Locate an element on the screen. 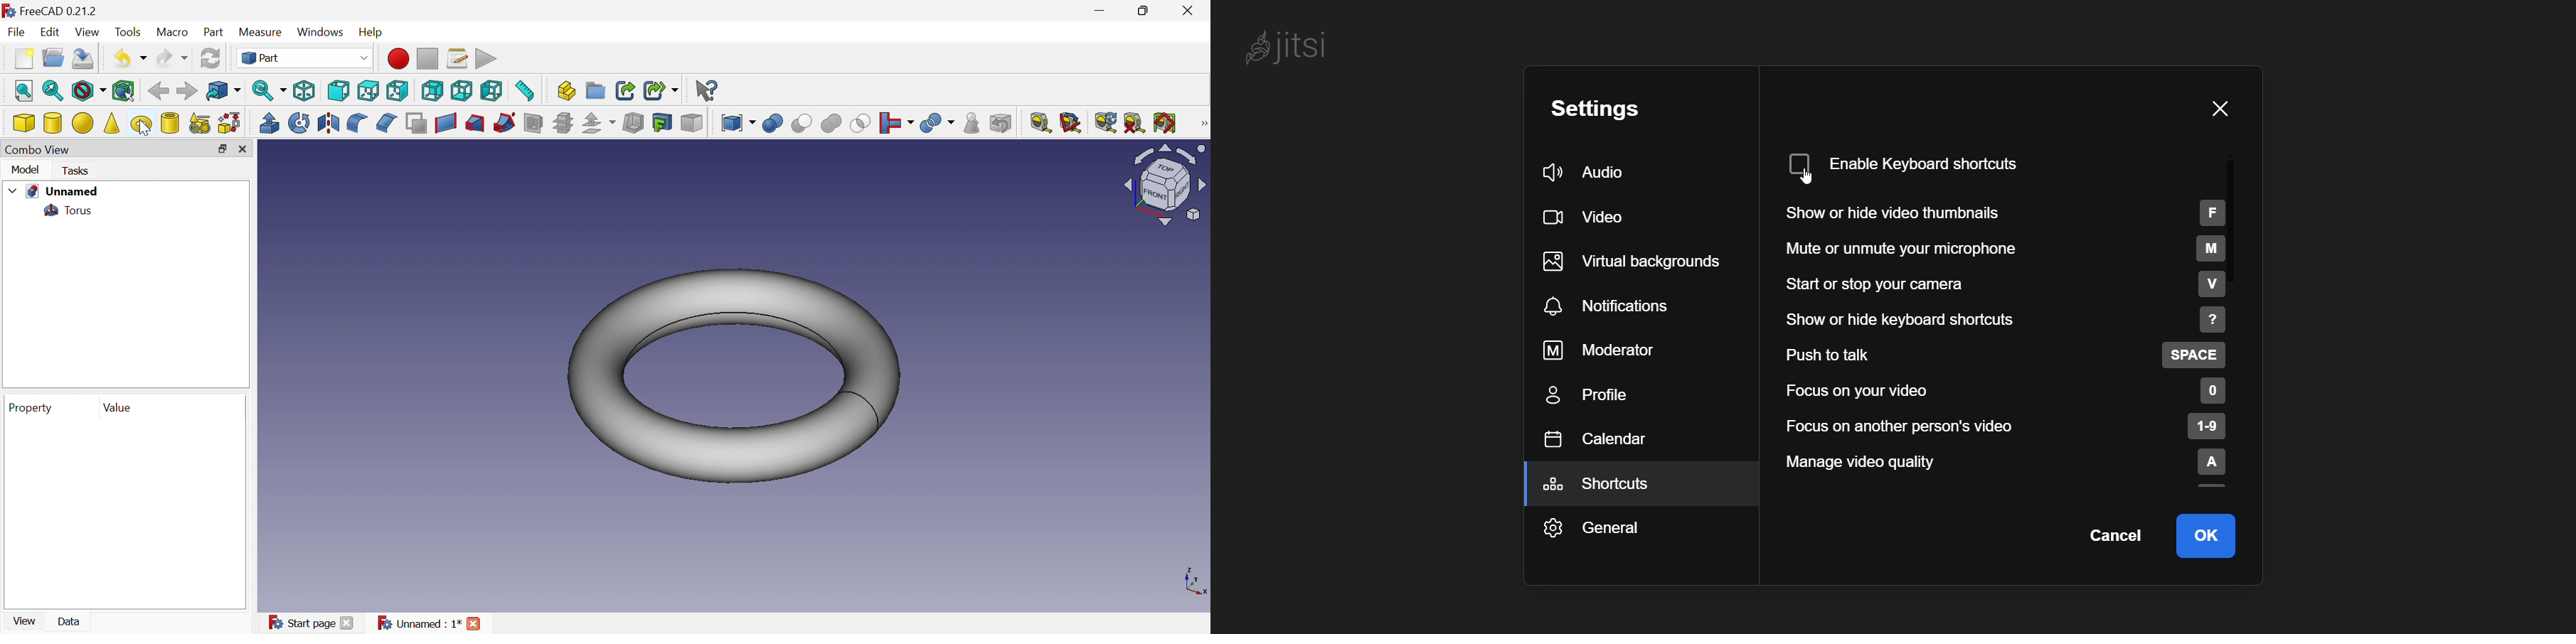 This screenshot has width=2576, height=644. Property is located at coordinates (32, 408).